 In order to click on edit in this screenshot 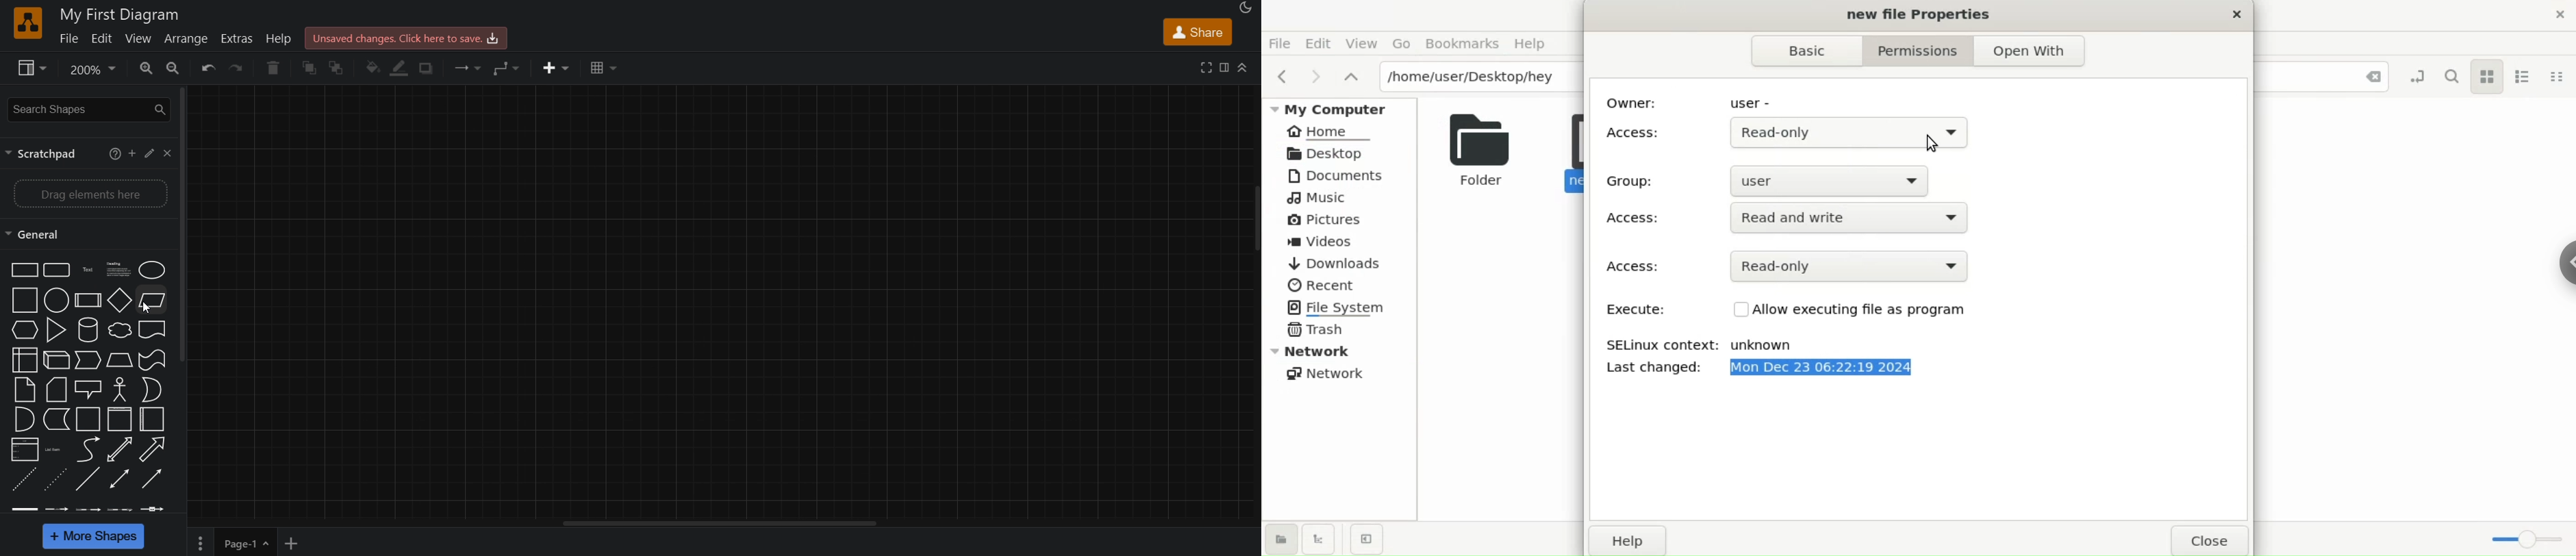, I will do `click(103, 37)`.